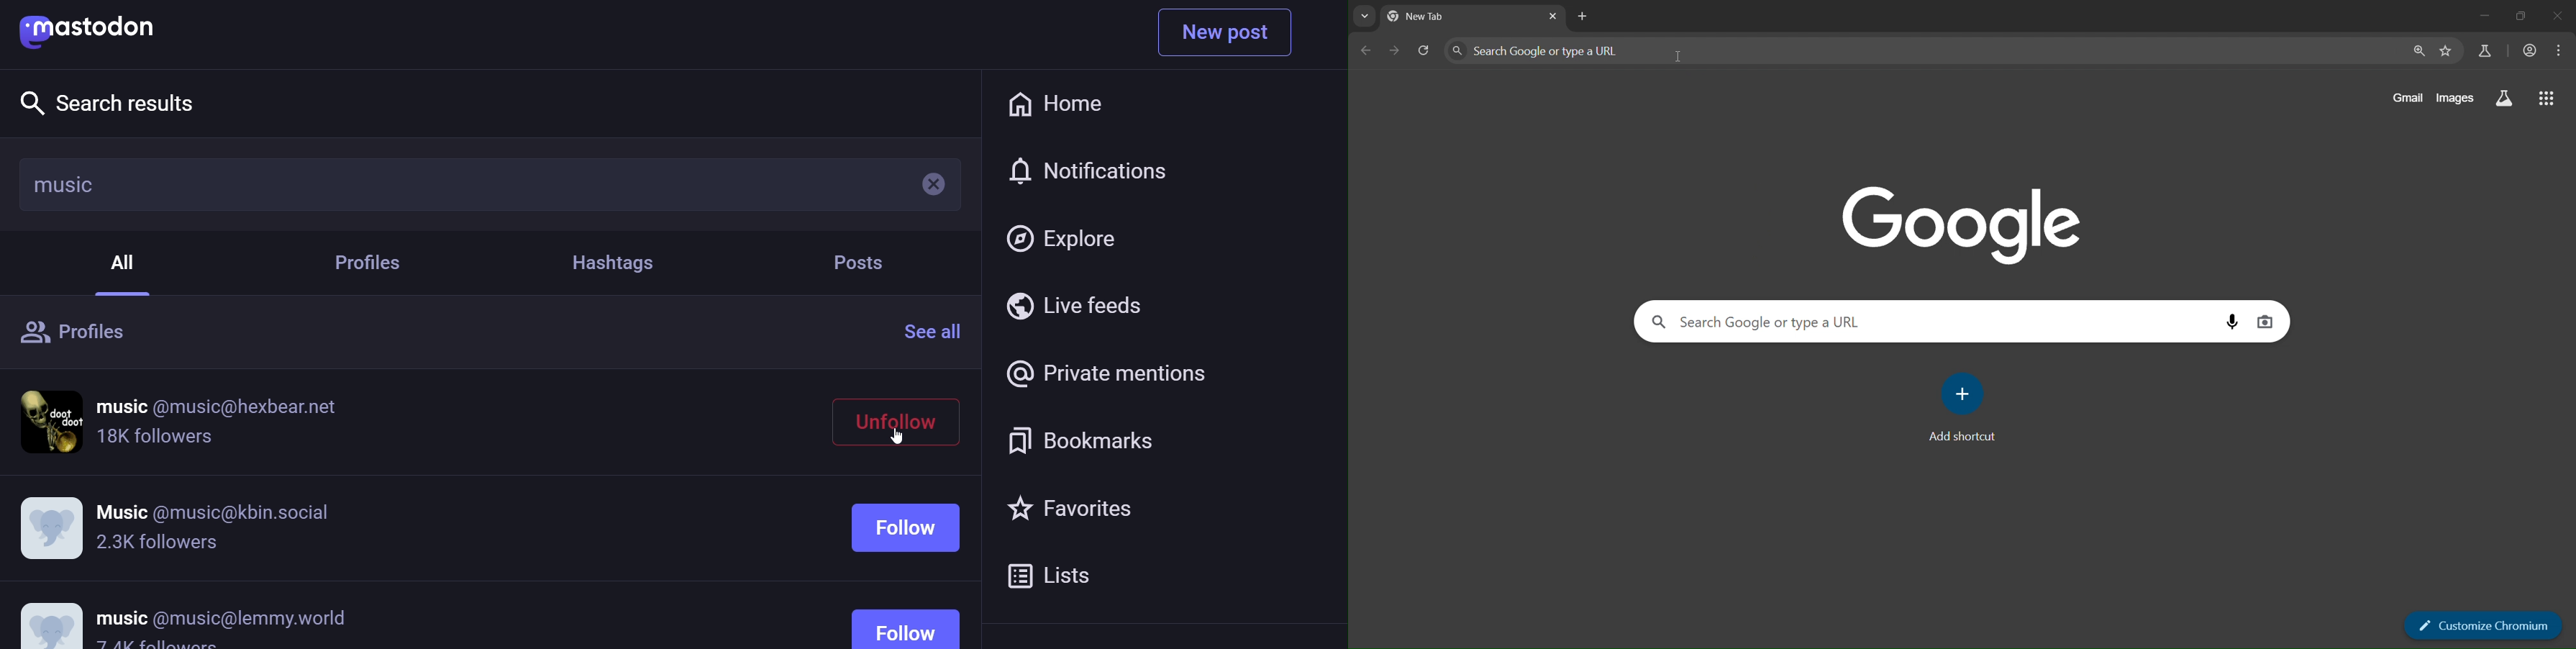 This screenshot has width=2576, height=672. What do you see at coordinates (2518, 16) in the screenshot?
I see `restore down` at bounding box center [2518, 16].